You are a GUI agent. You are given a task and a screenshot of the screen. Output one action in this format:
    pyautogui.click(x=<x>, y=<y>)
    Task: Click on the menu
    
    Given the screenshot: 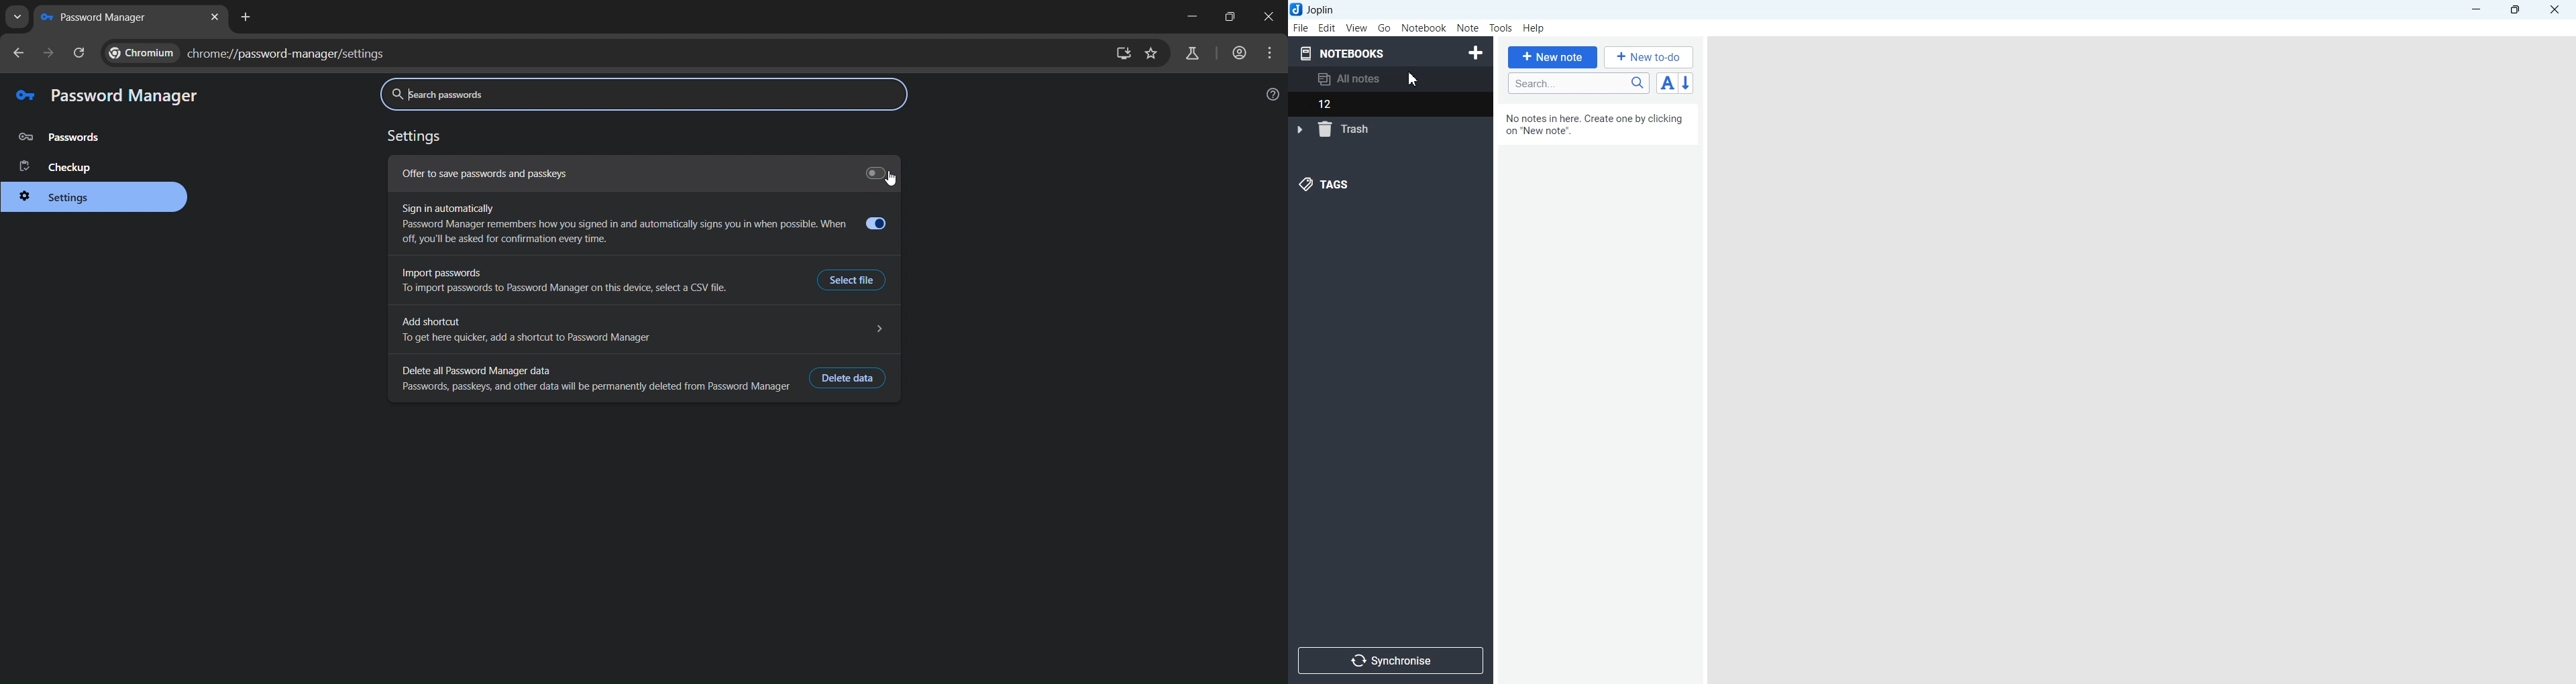 What is the action you would take?
    pyautogui.click(x=1273, y=52)
    